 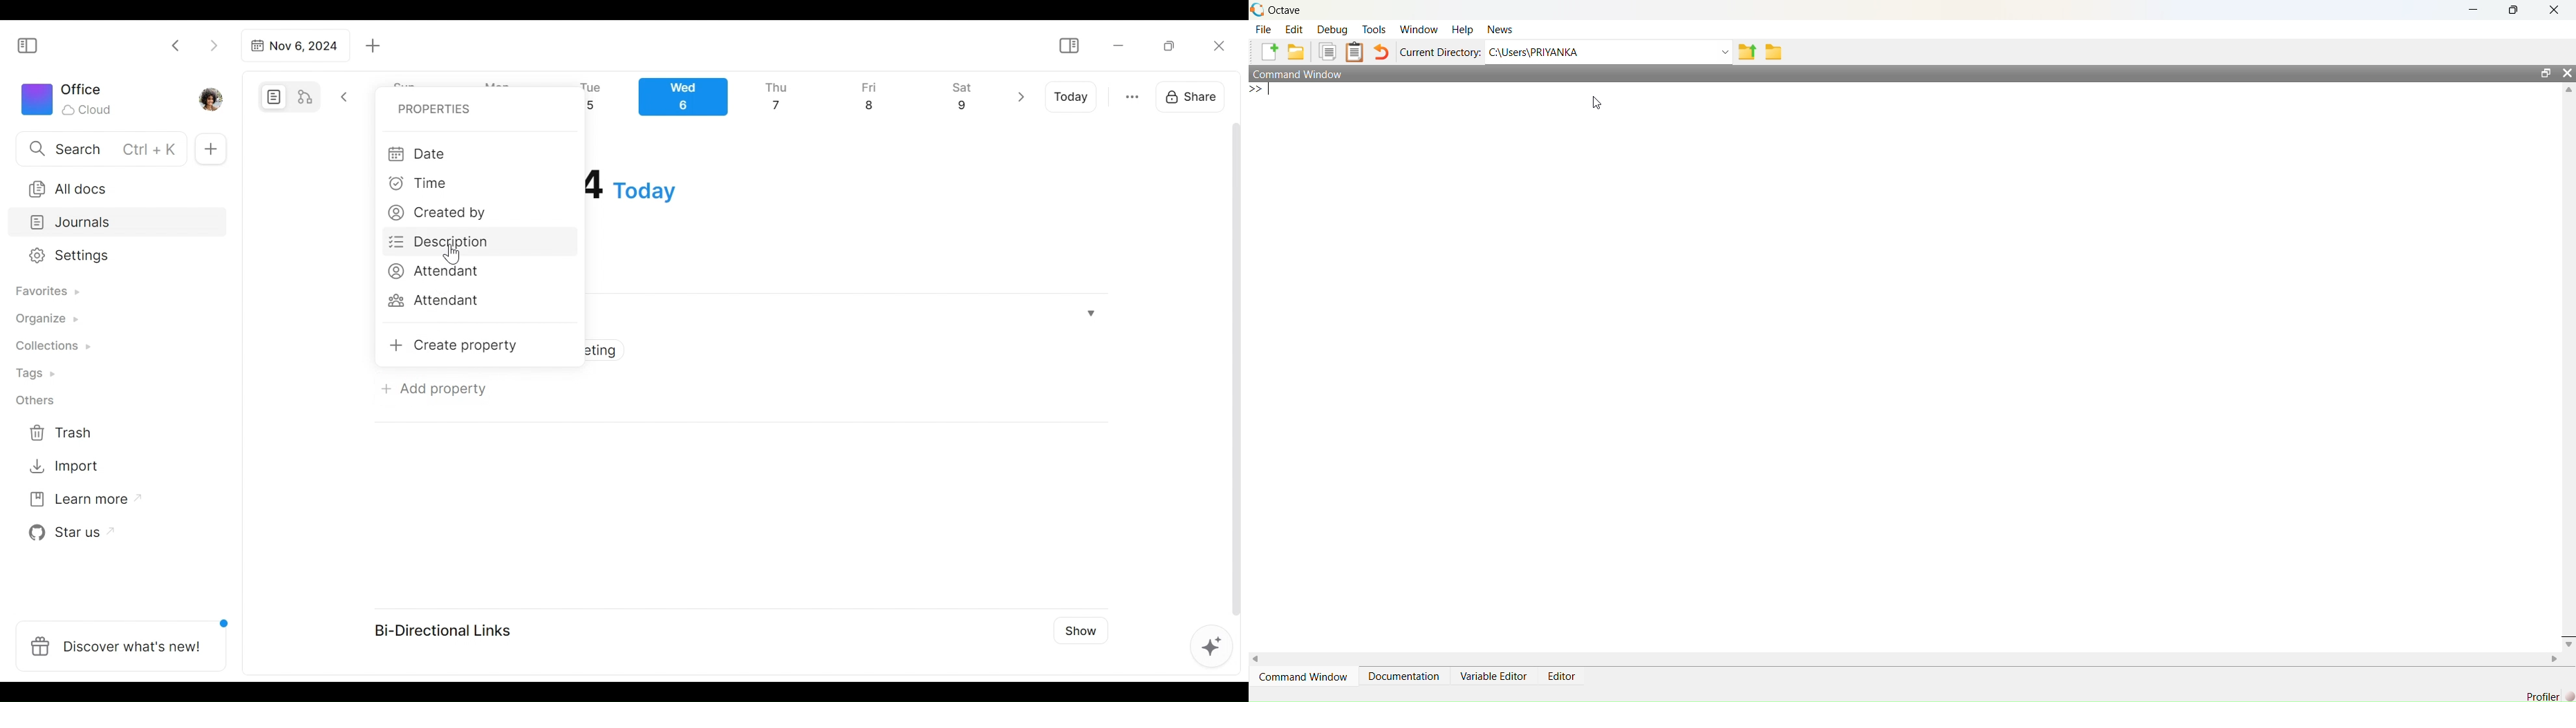 What do you see at coordinates (306, 96) in the screenshot?
I see `Edgeless mode` at bounding box center [306, 96].